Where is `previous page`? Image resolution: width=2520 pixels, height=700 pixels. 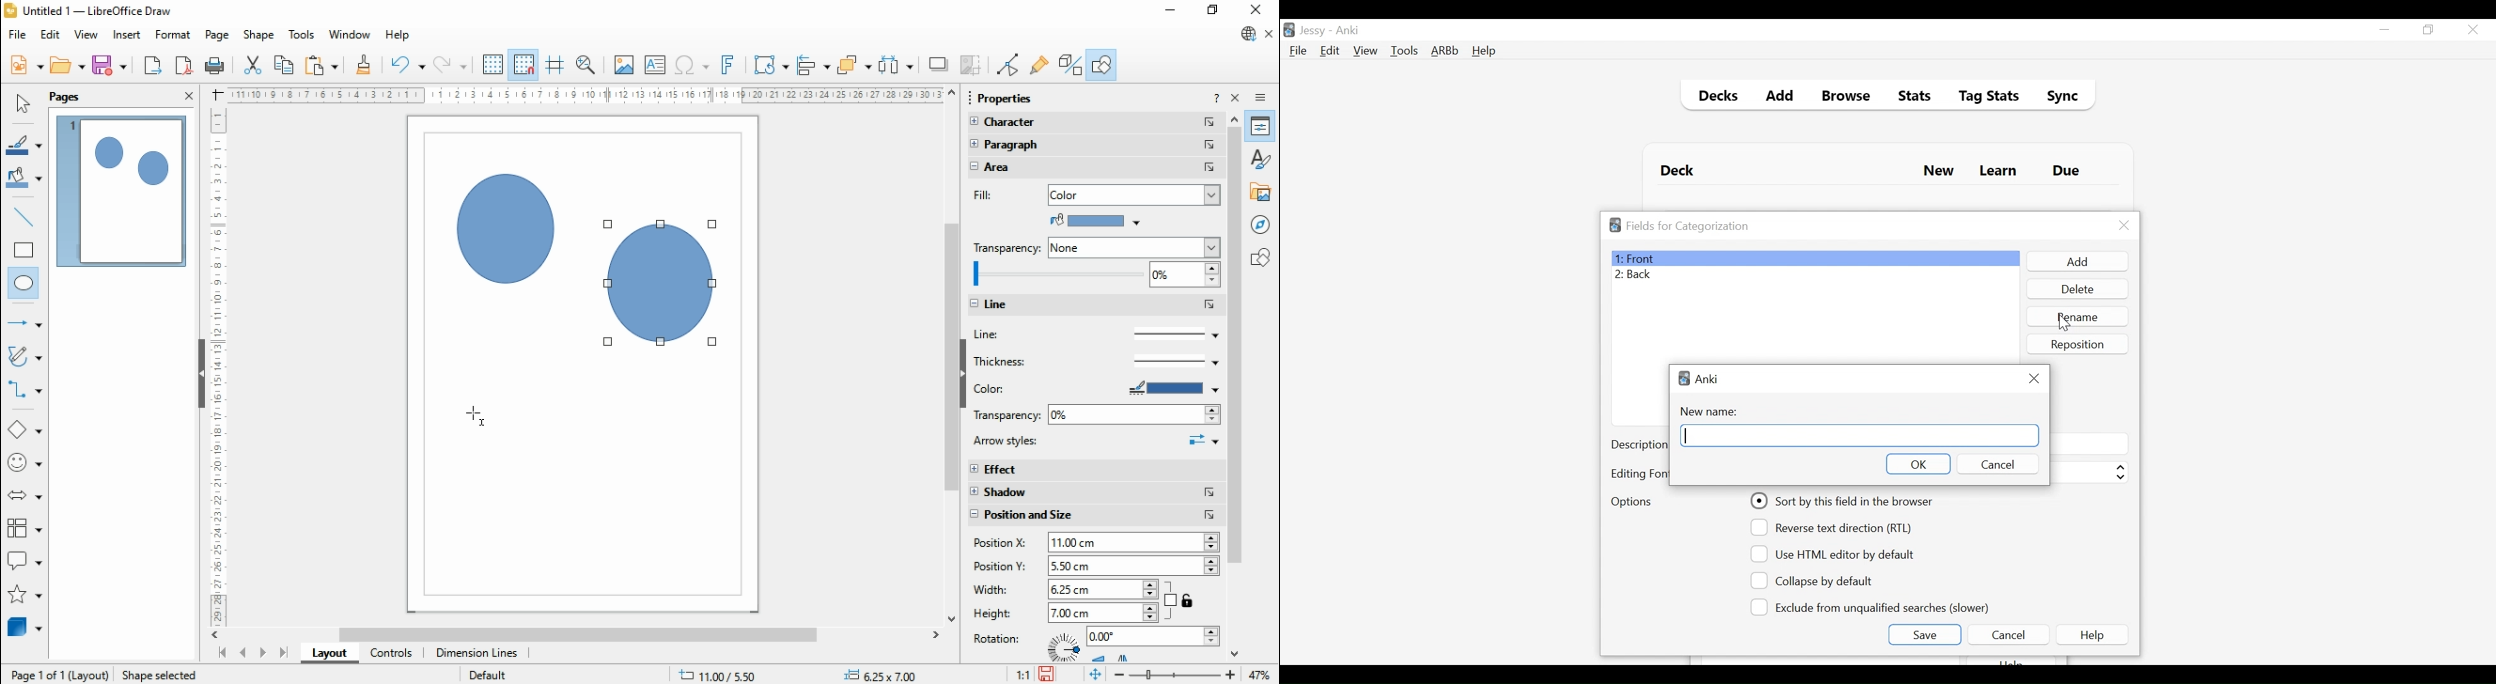
previous page is located at coordinates (244, 653).